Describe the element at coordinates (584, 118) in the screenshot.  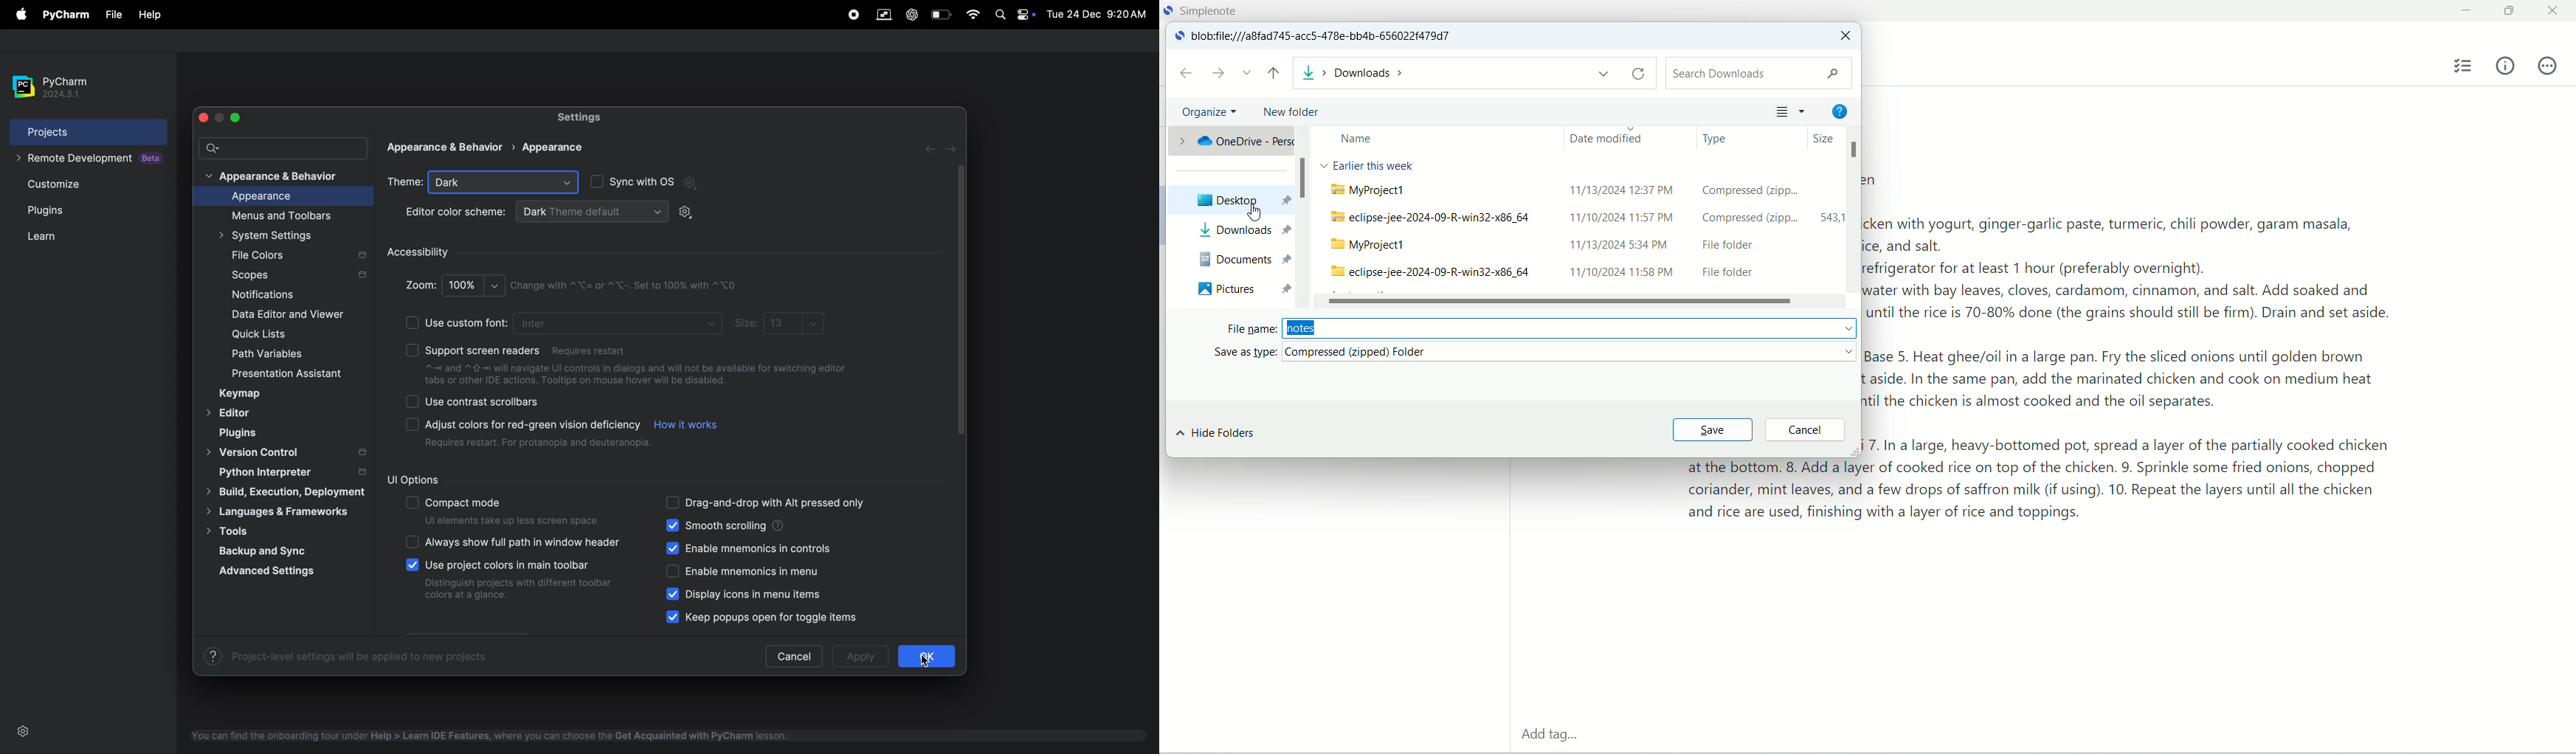
I see `settings` at that location.